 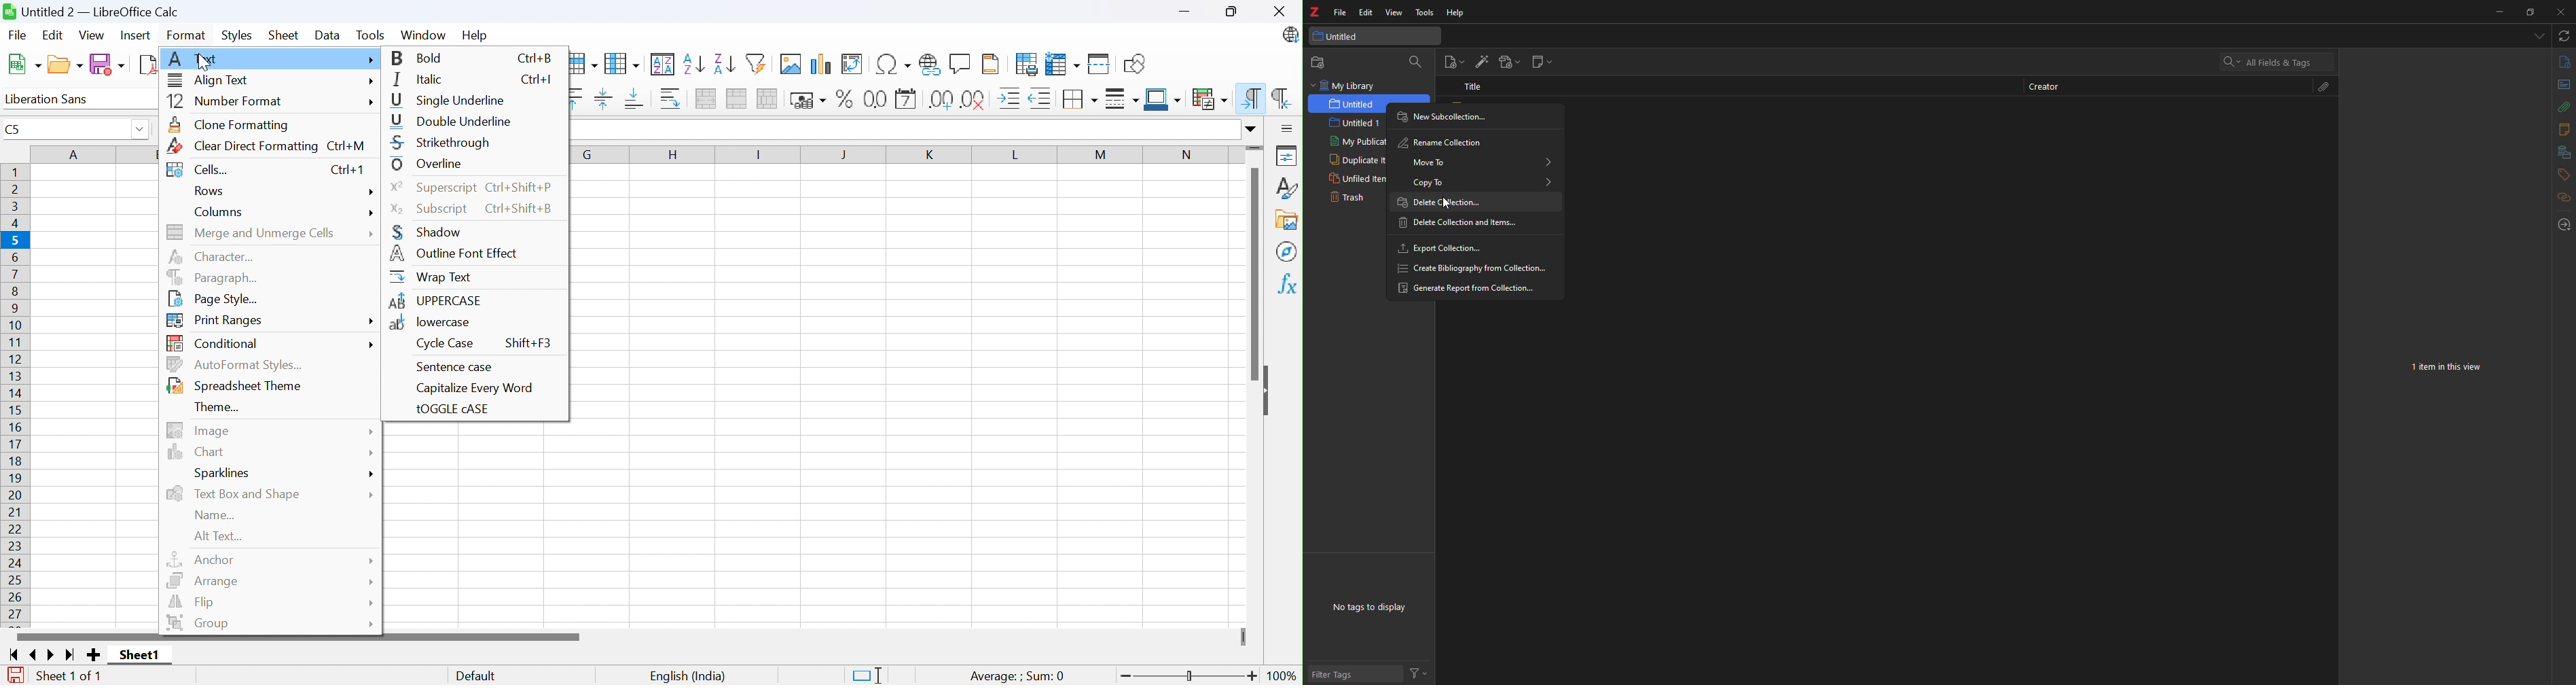 I want to click on no tags, so click(x=1376, y=605).